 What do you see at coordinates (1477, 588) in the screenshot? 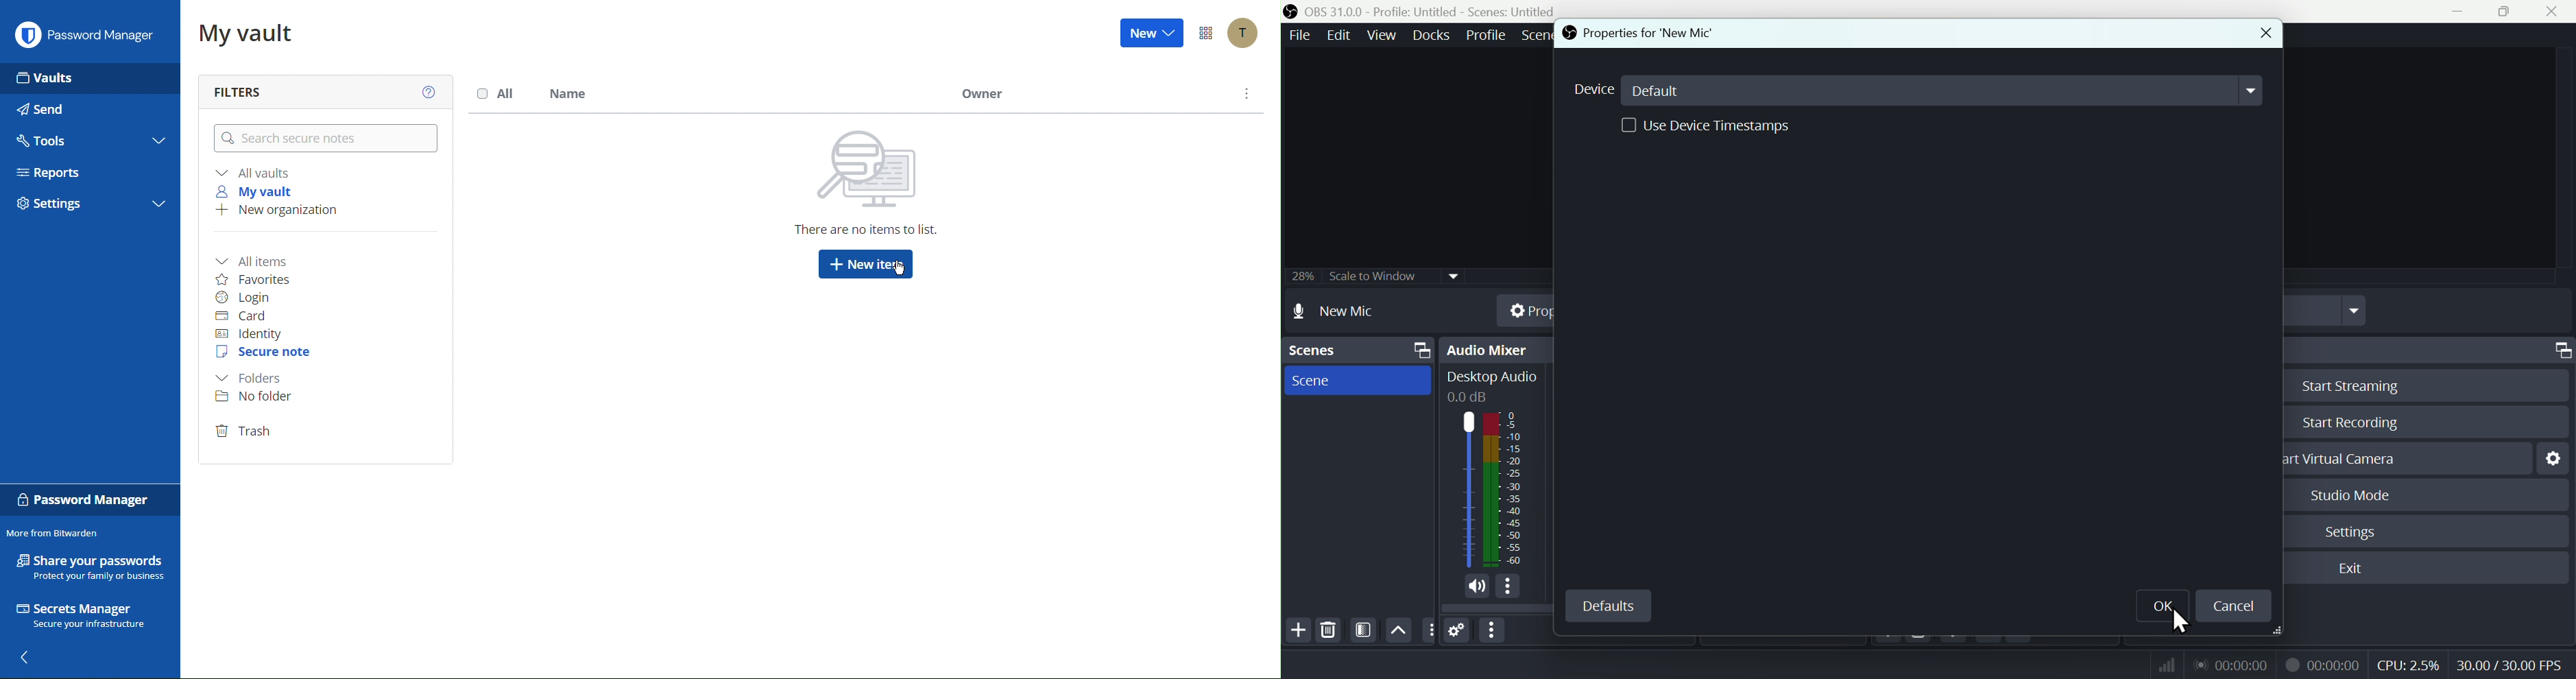
I see `(un)mute` at bounding box center [1477, 588].